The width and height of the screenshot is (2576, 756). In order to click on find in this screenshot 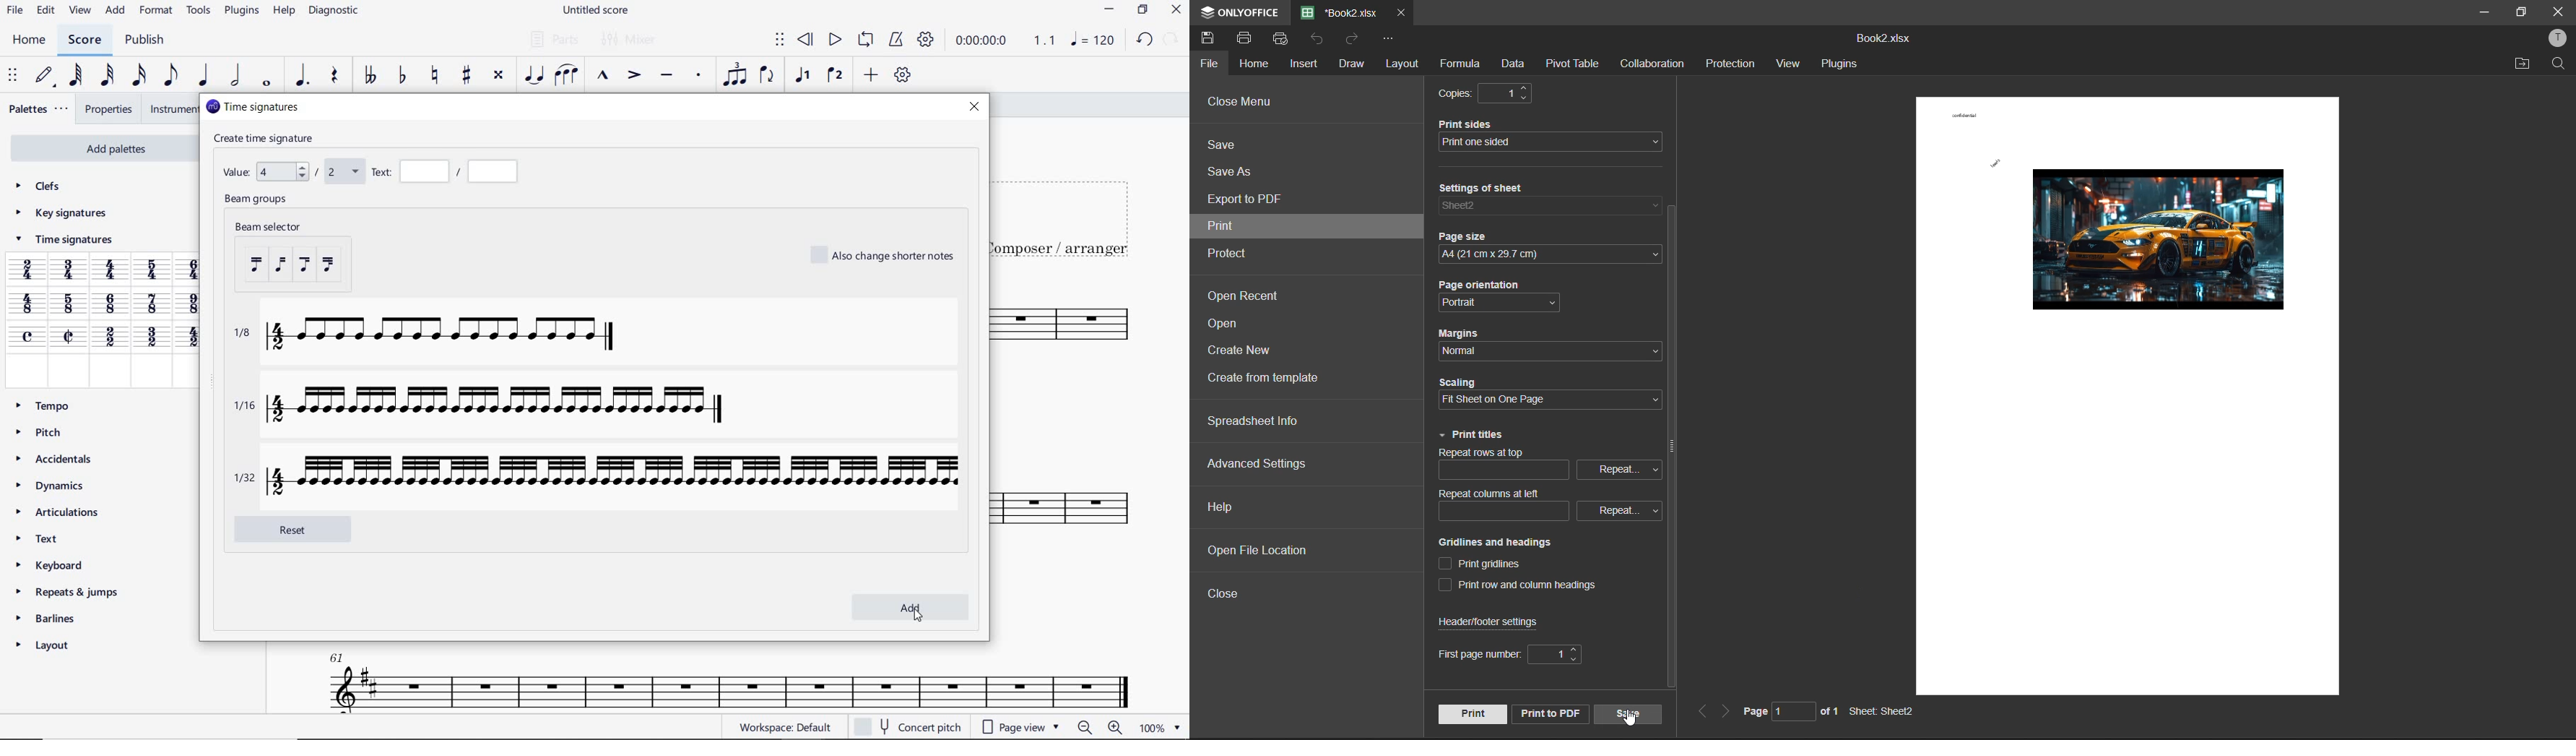, I will do `click(2562, 64)`.